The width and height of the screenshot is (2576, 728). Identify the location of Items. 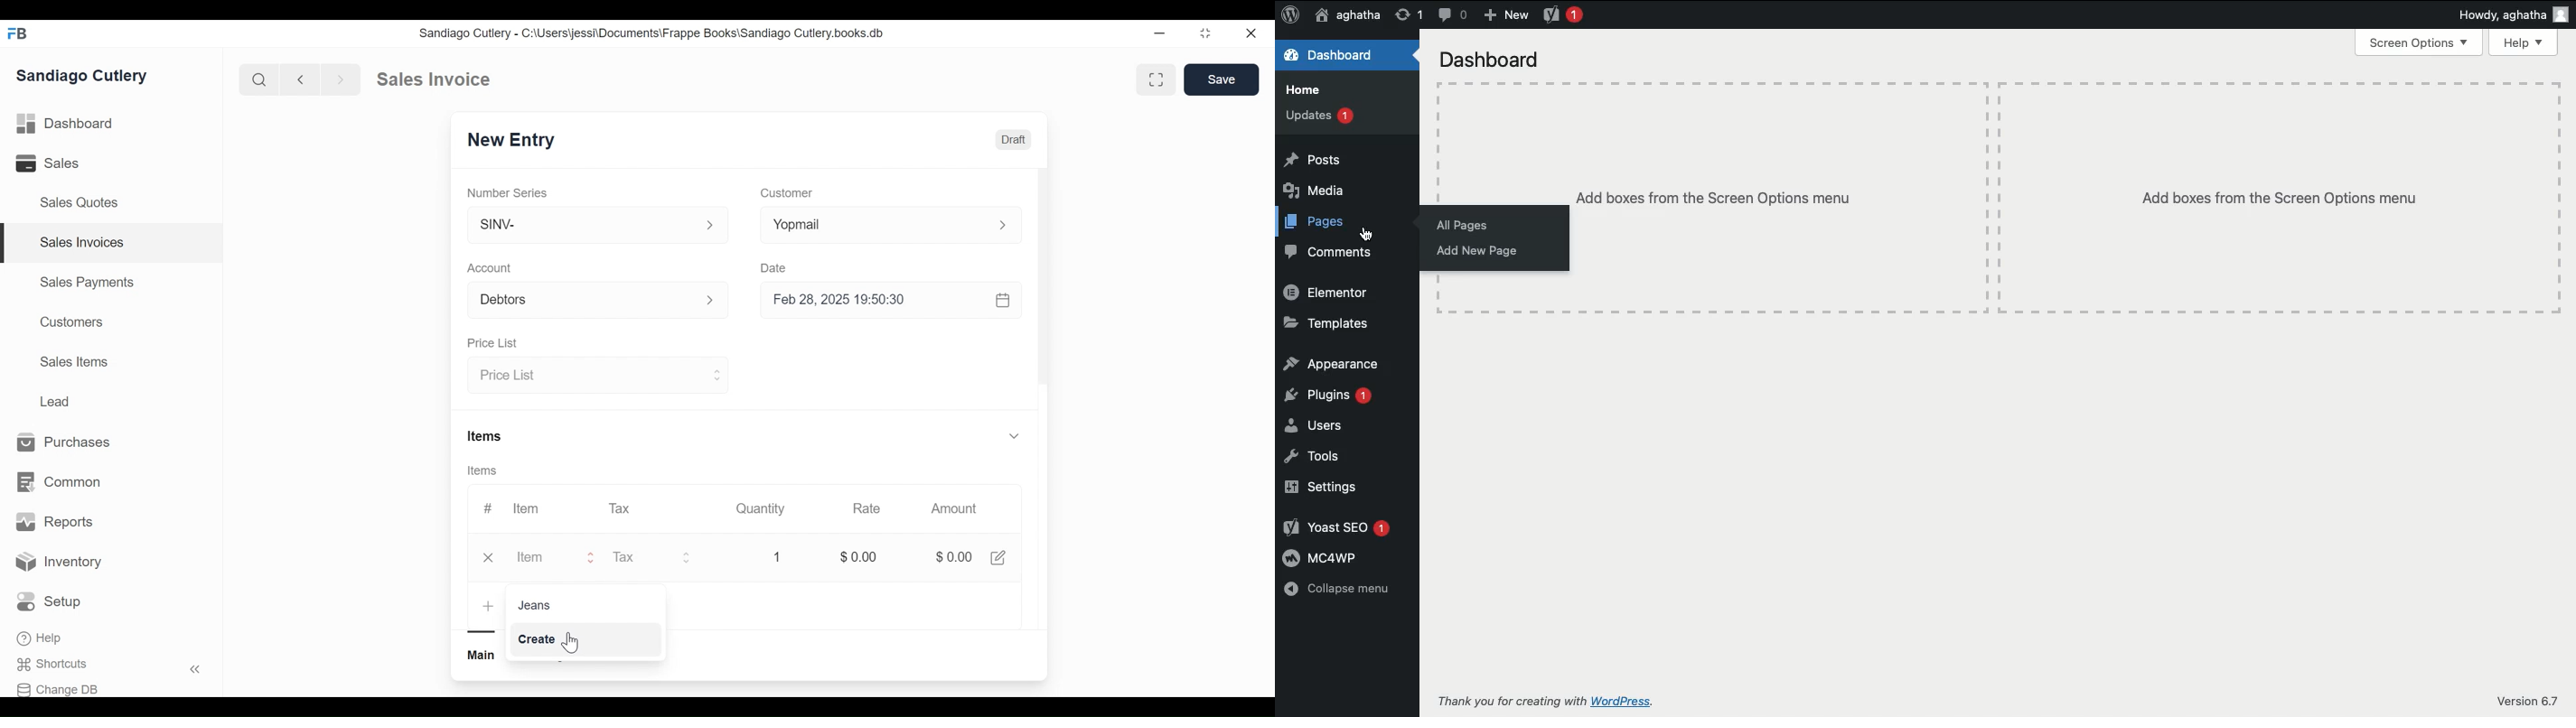
(487, 435).